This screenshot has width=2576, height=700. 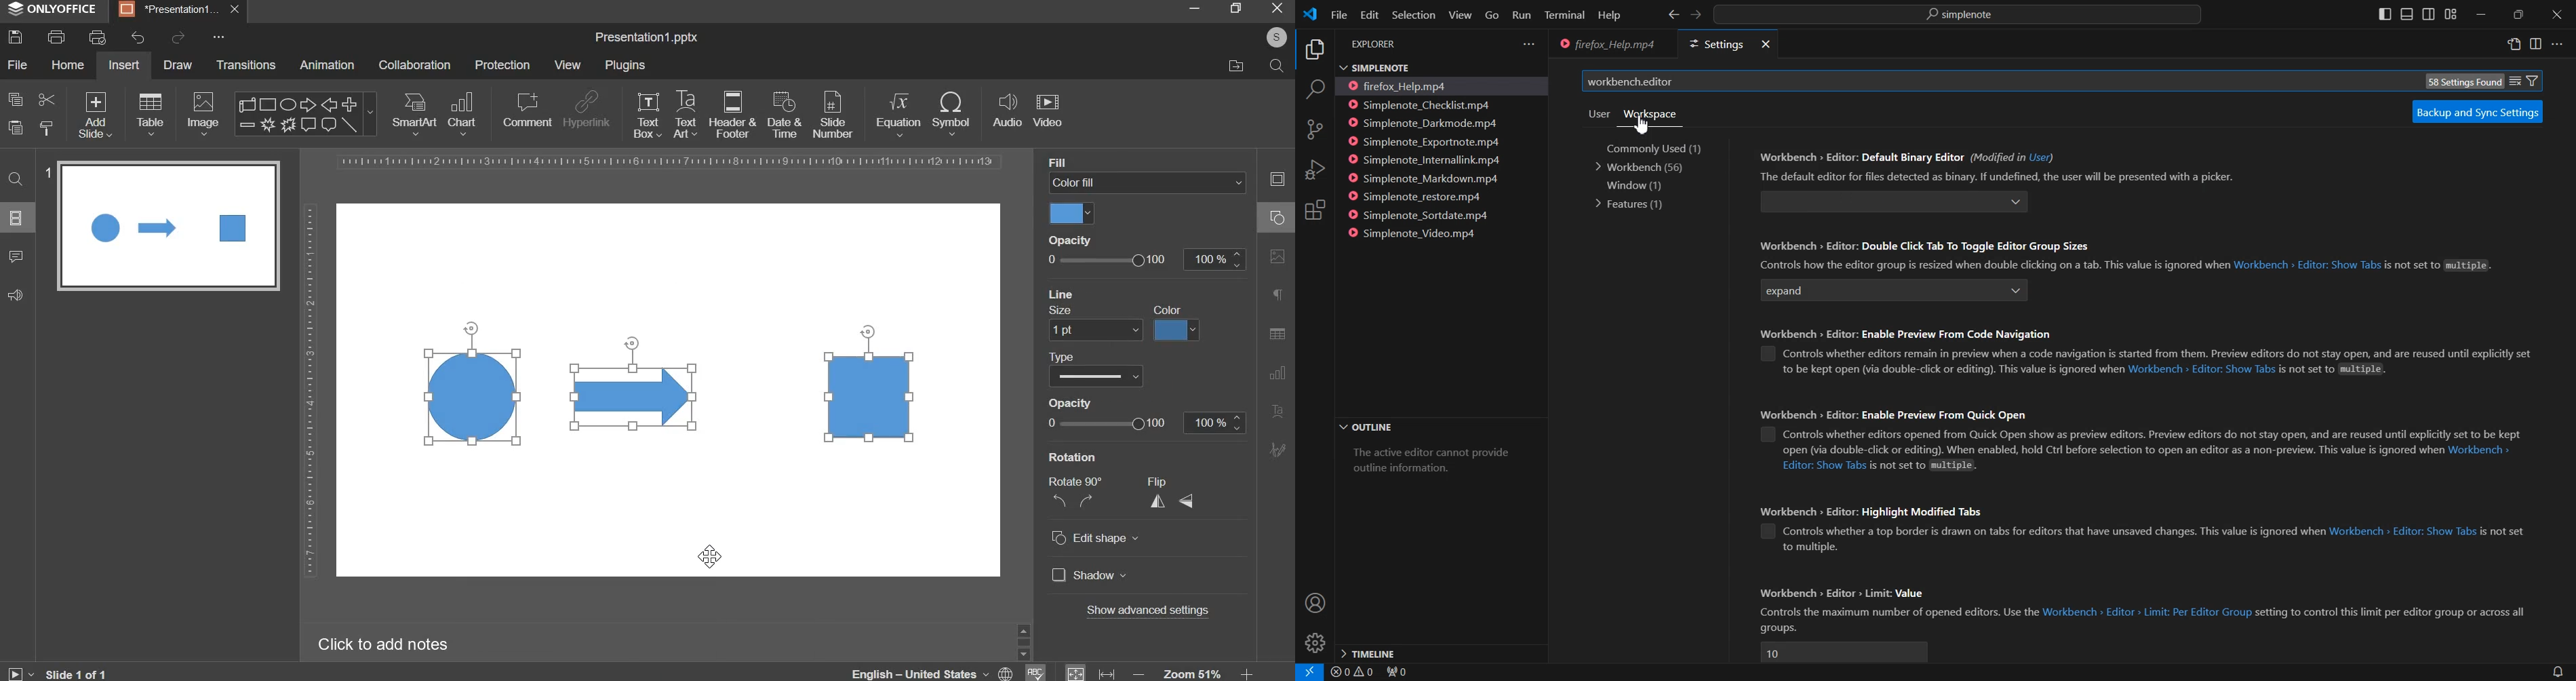 I want to click on slide, so click(x=16, y=217).